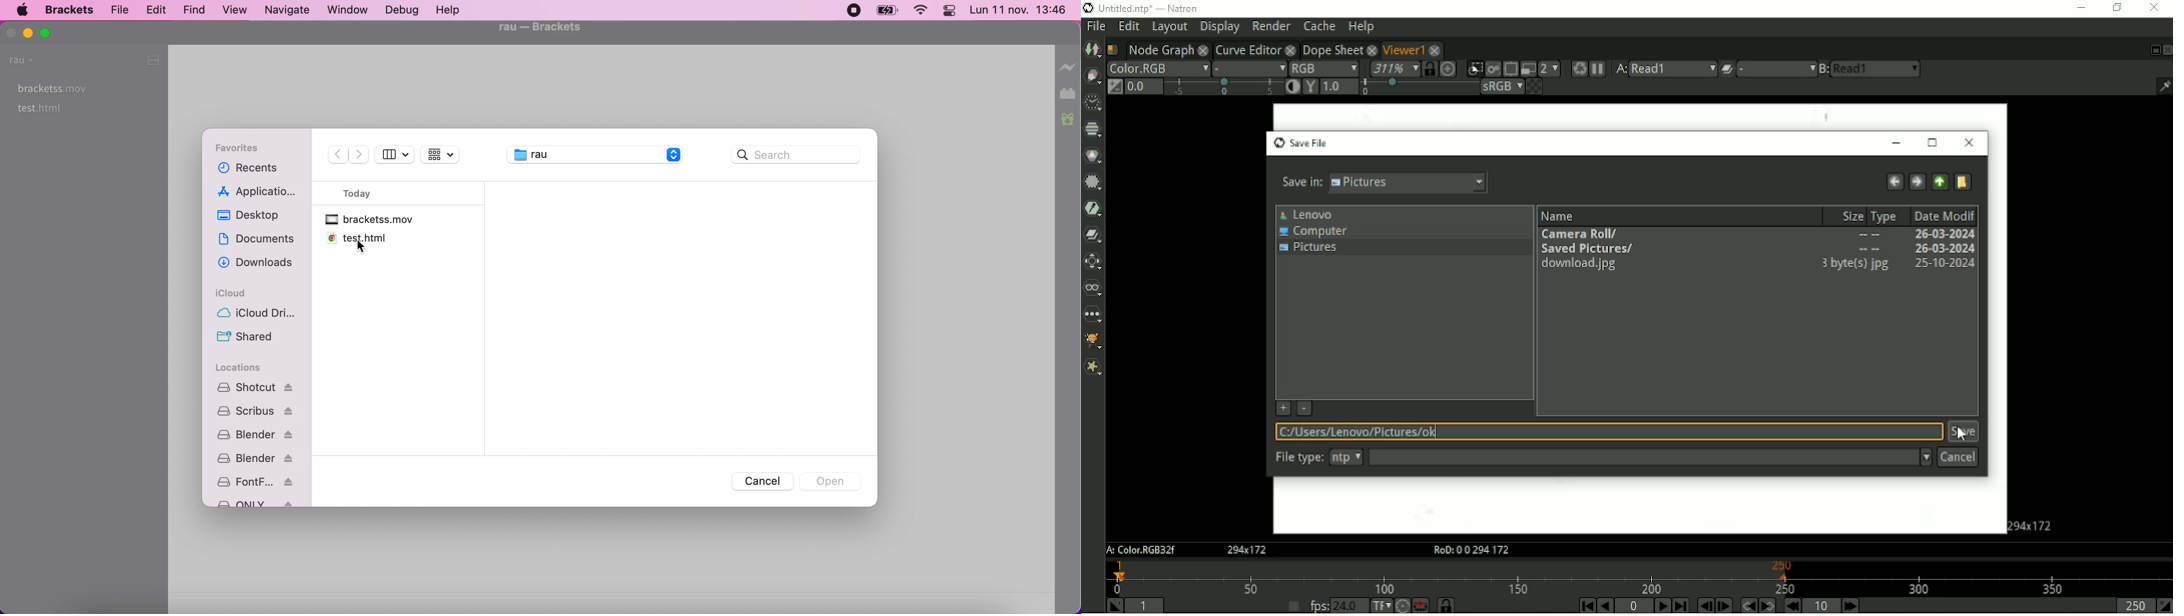 Image resolution: width=2184 pixels, height=616 pixels. I want to click on close, so click(11, 33).